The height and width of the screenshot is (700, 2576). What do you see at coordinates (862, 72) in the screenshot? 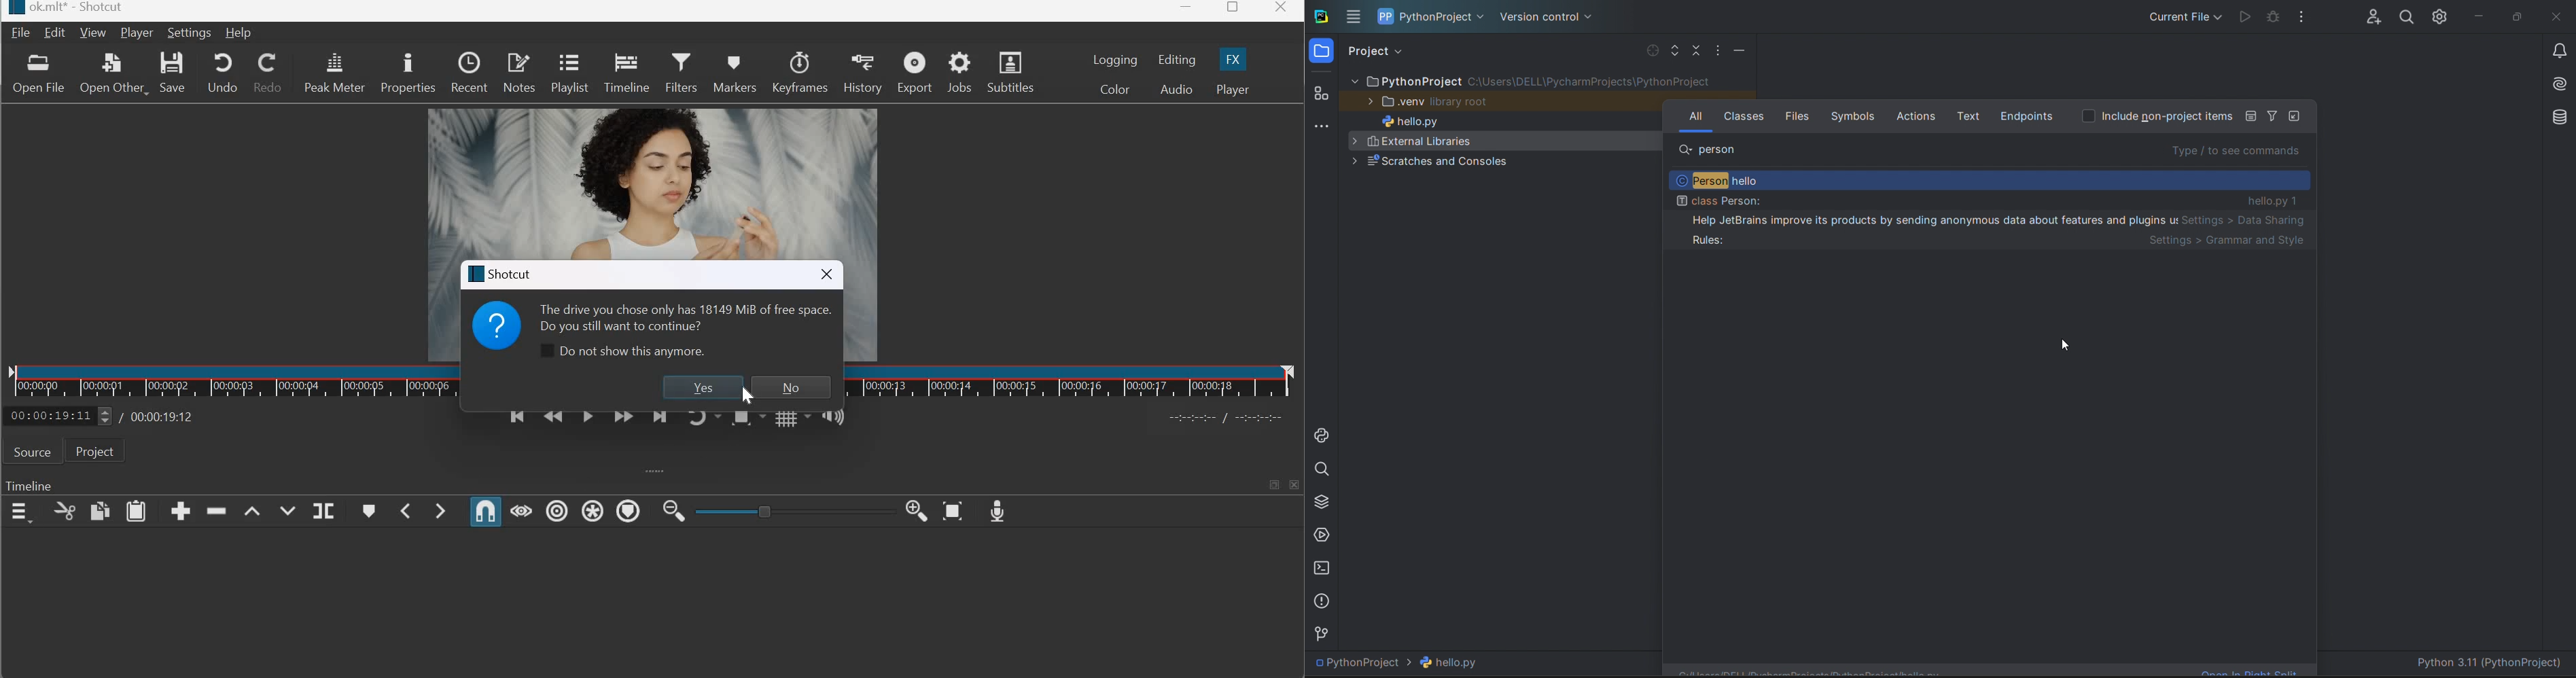
I see `History` at bounding box center [862, 72].